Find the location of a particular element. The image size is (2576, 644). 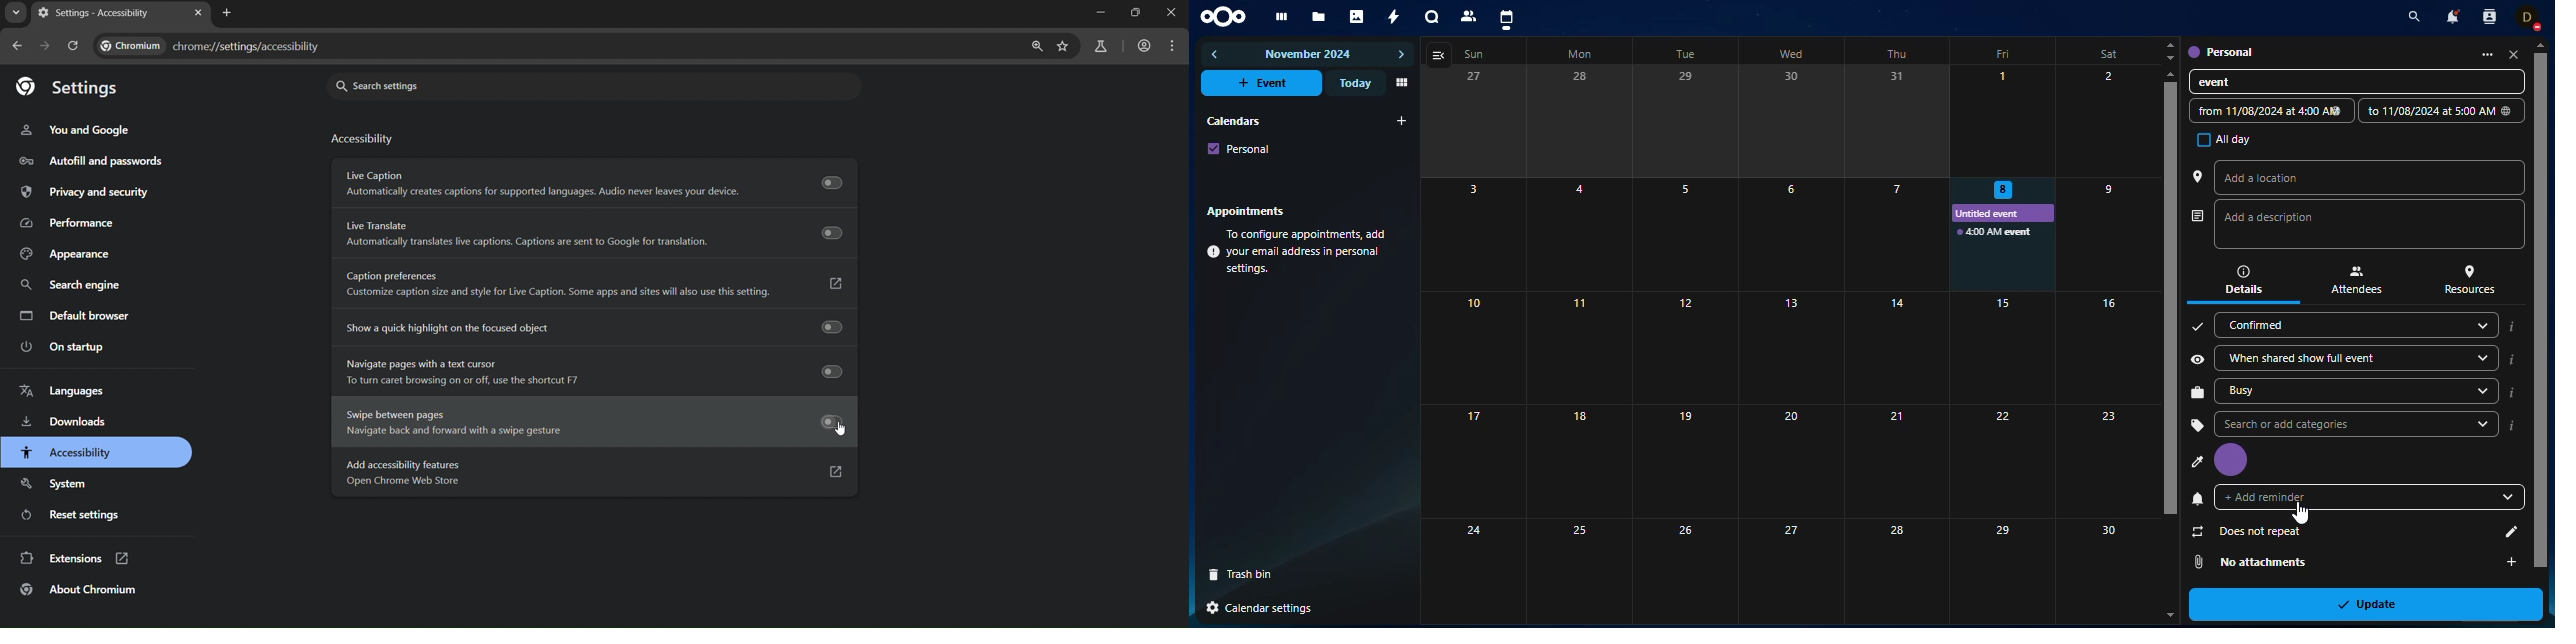

attendees is located at coordinates (2356, 280).